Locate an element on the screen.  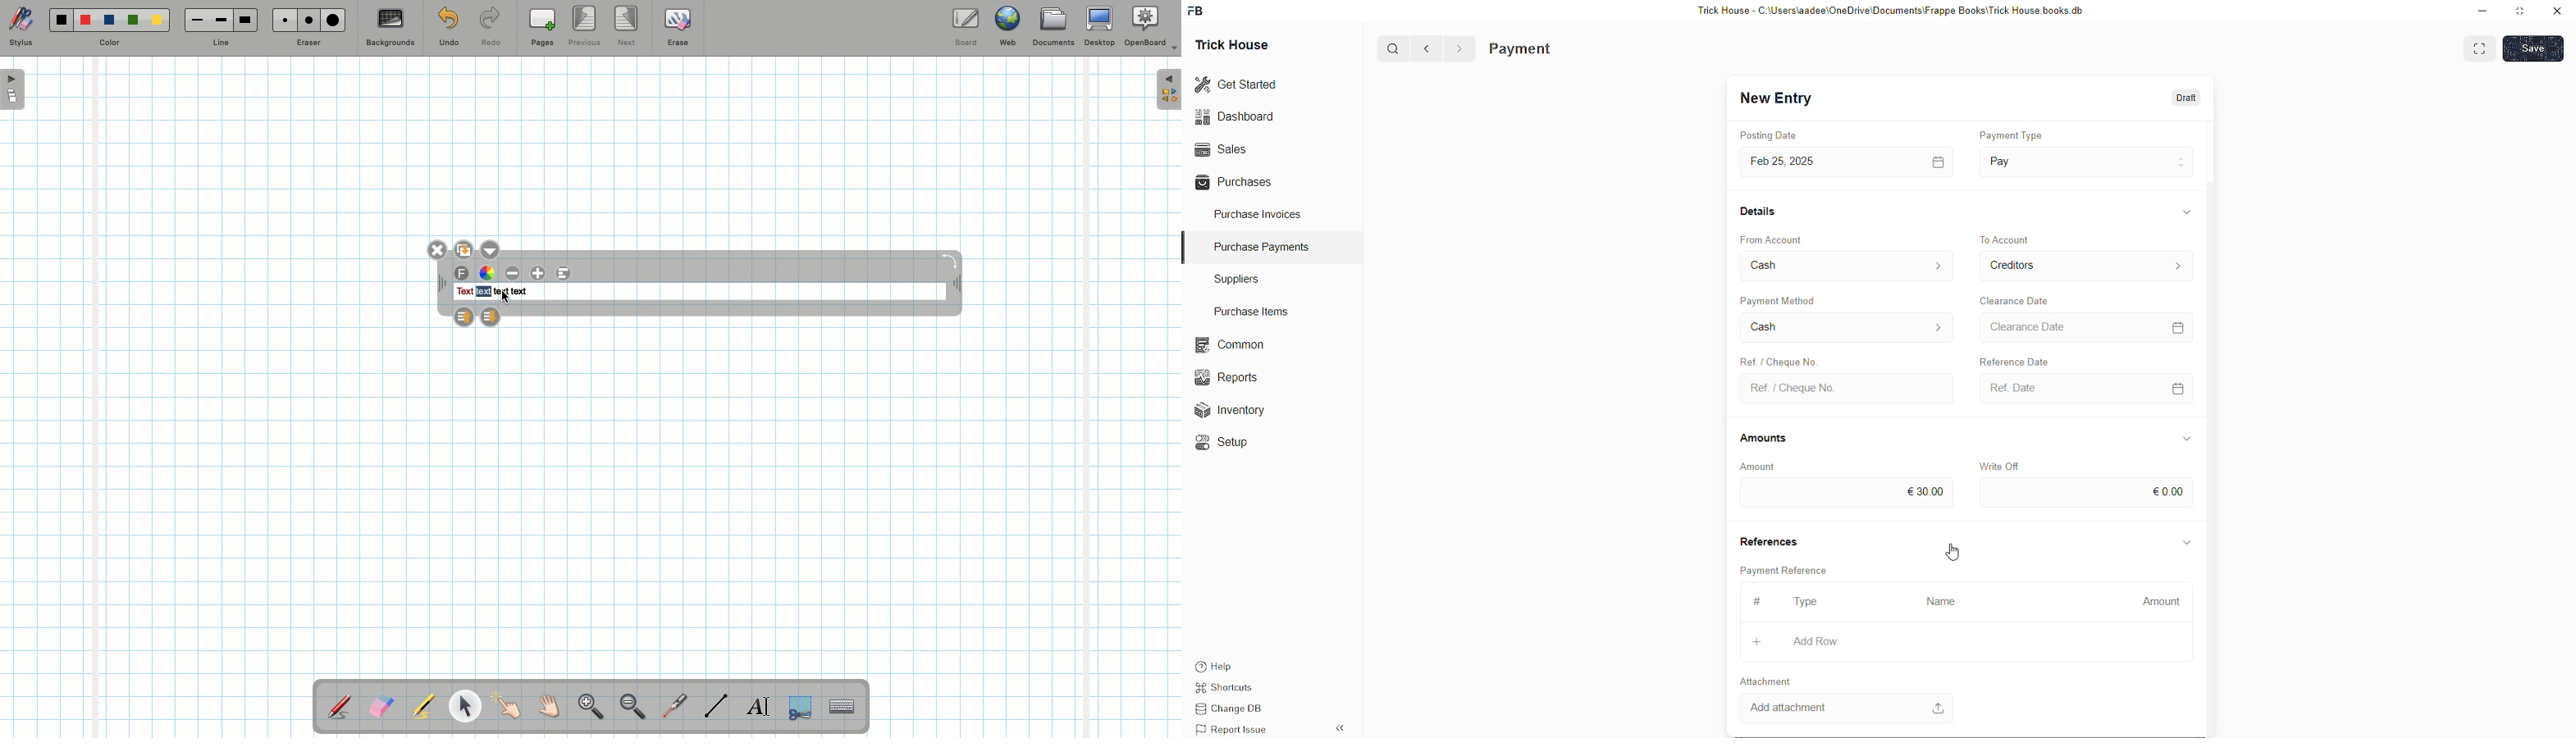
€0.00 is located at coordinates (2162, 488).